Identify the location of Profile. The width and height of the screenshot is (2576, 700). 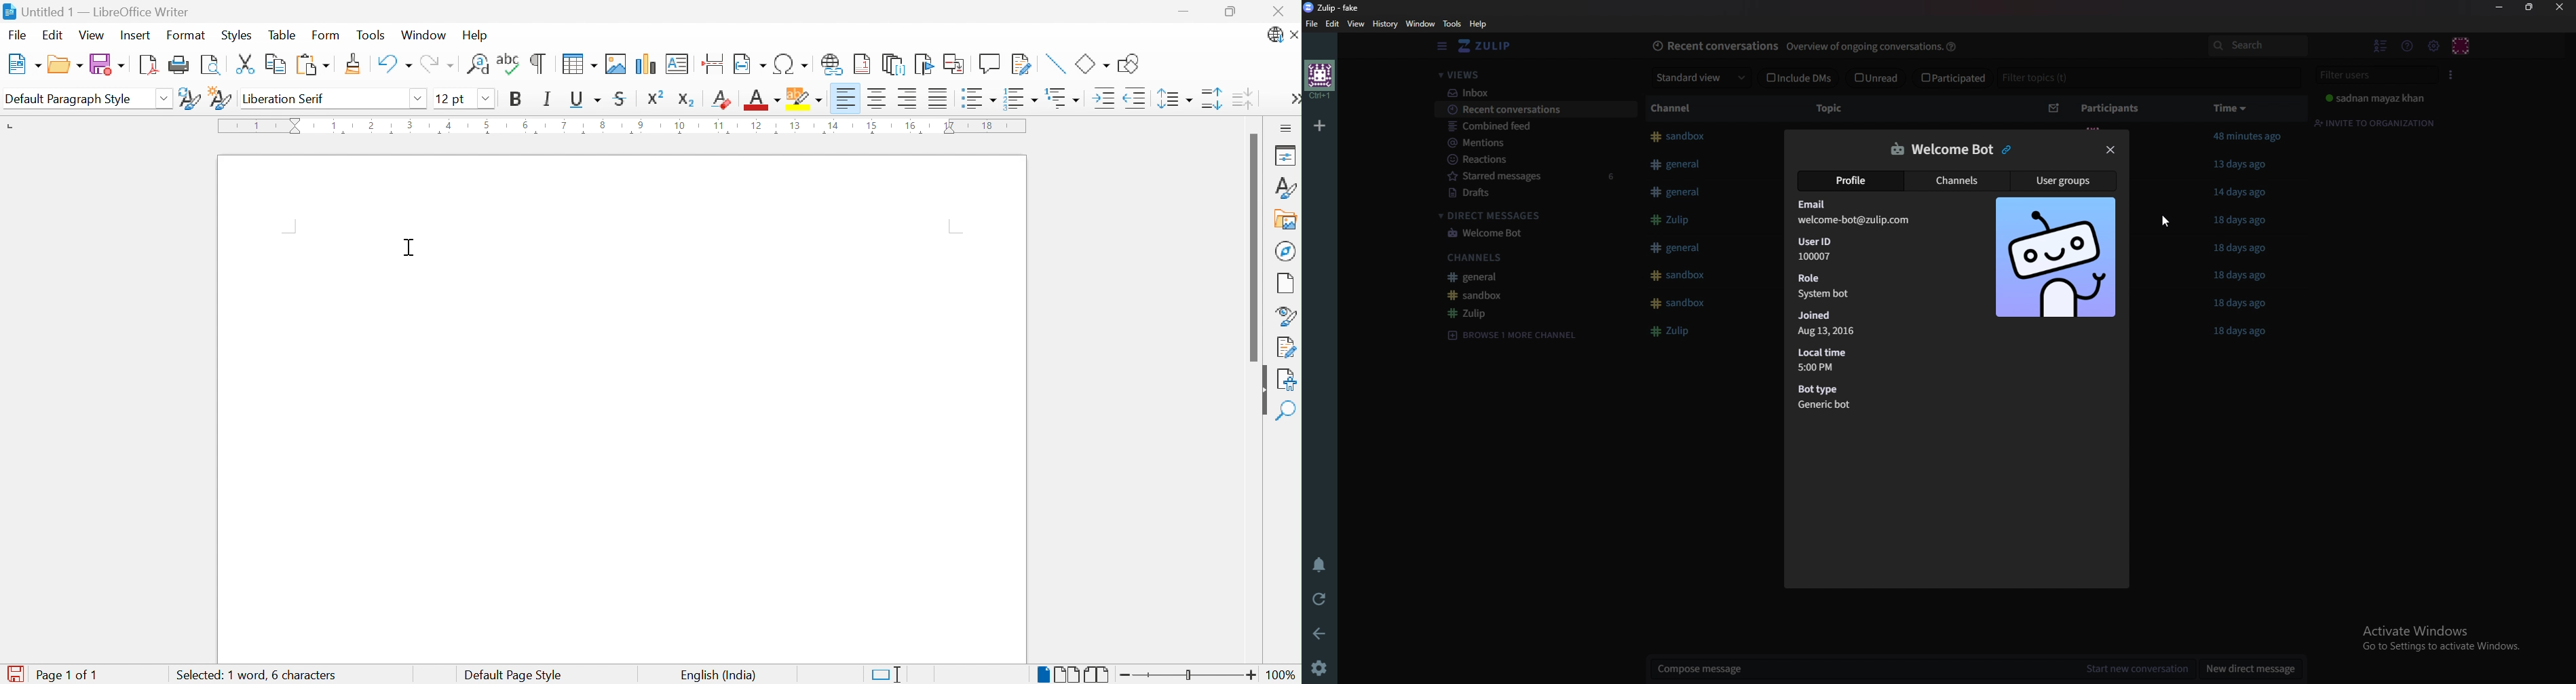
(1850, 181).